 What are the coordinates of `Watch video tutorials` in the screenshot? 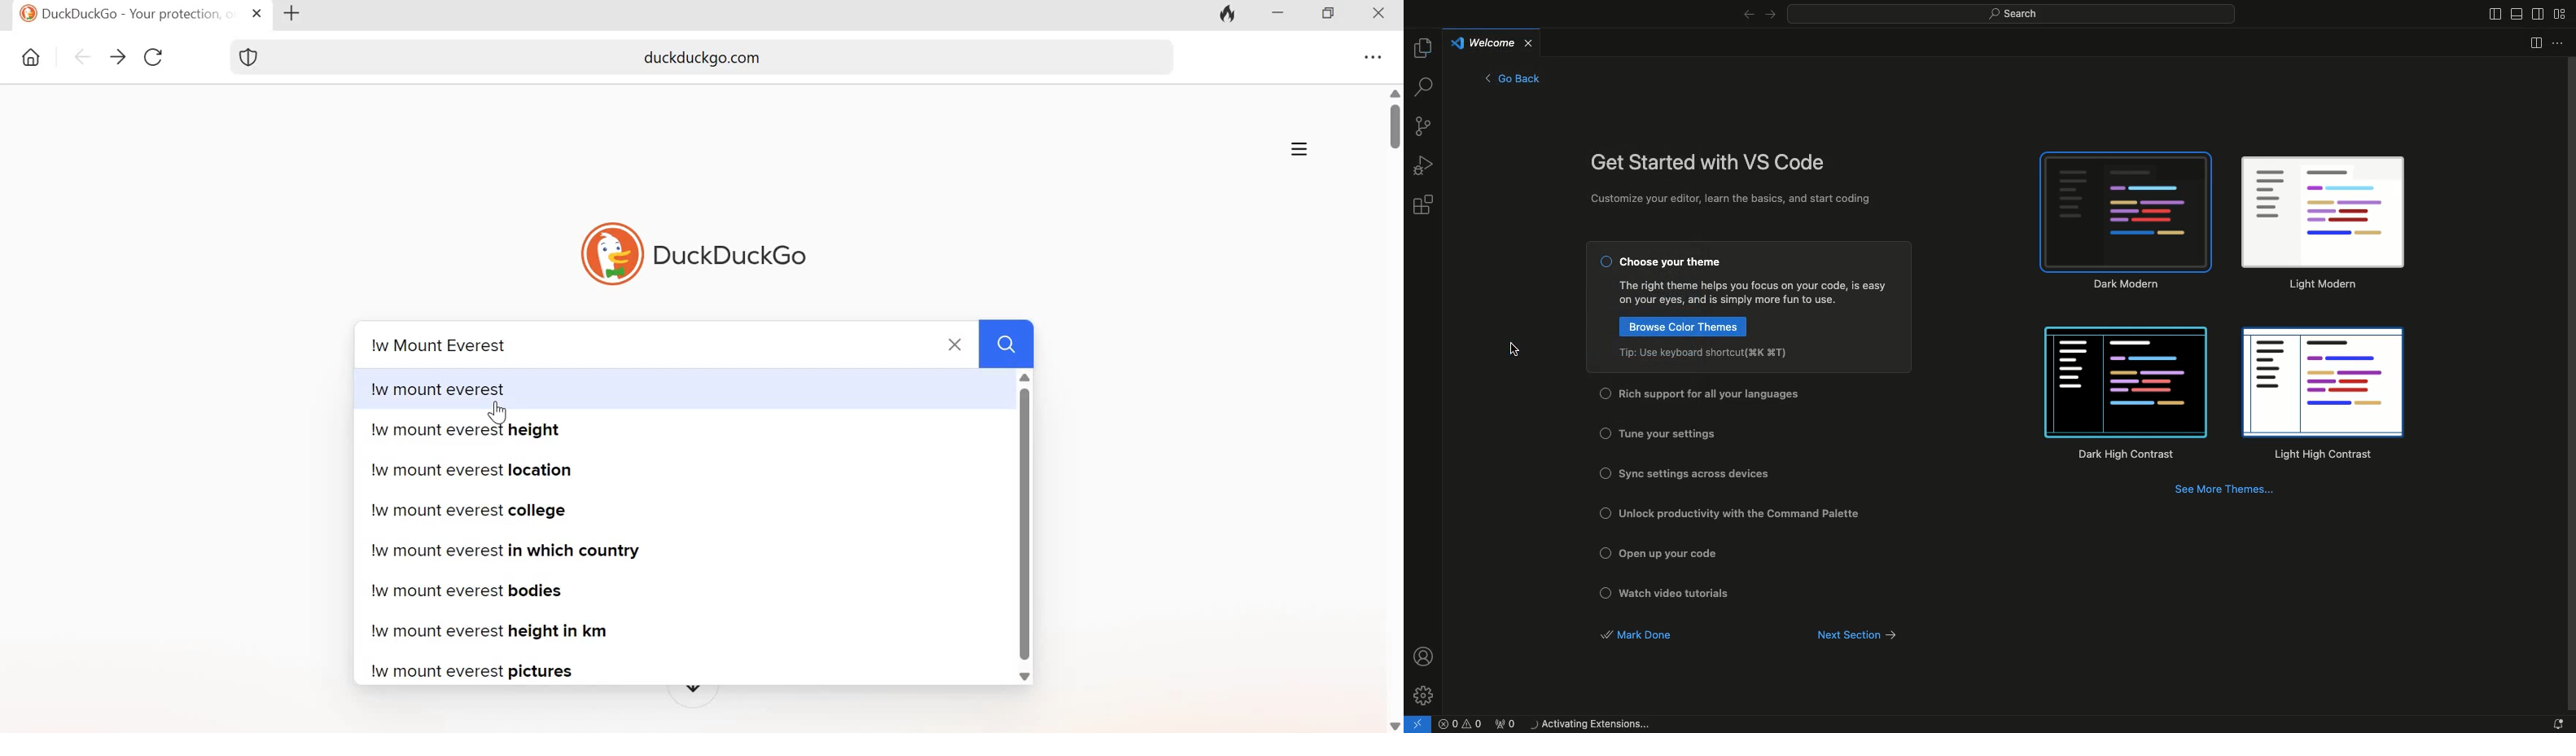 It's located at (1681, 594).